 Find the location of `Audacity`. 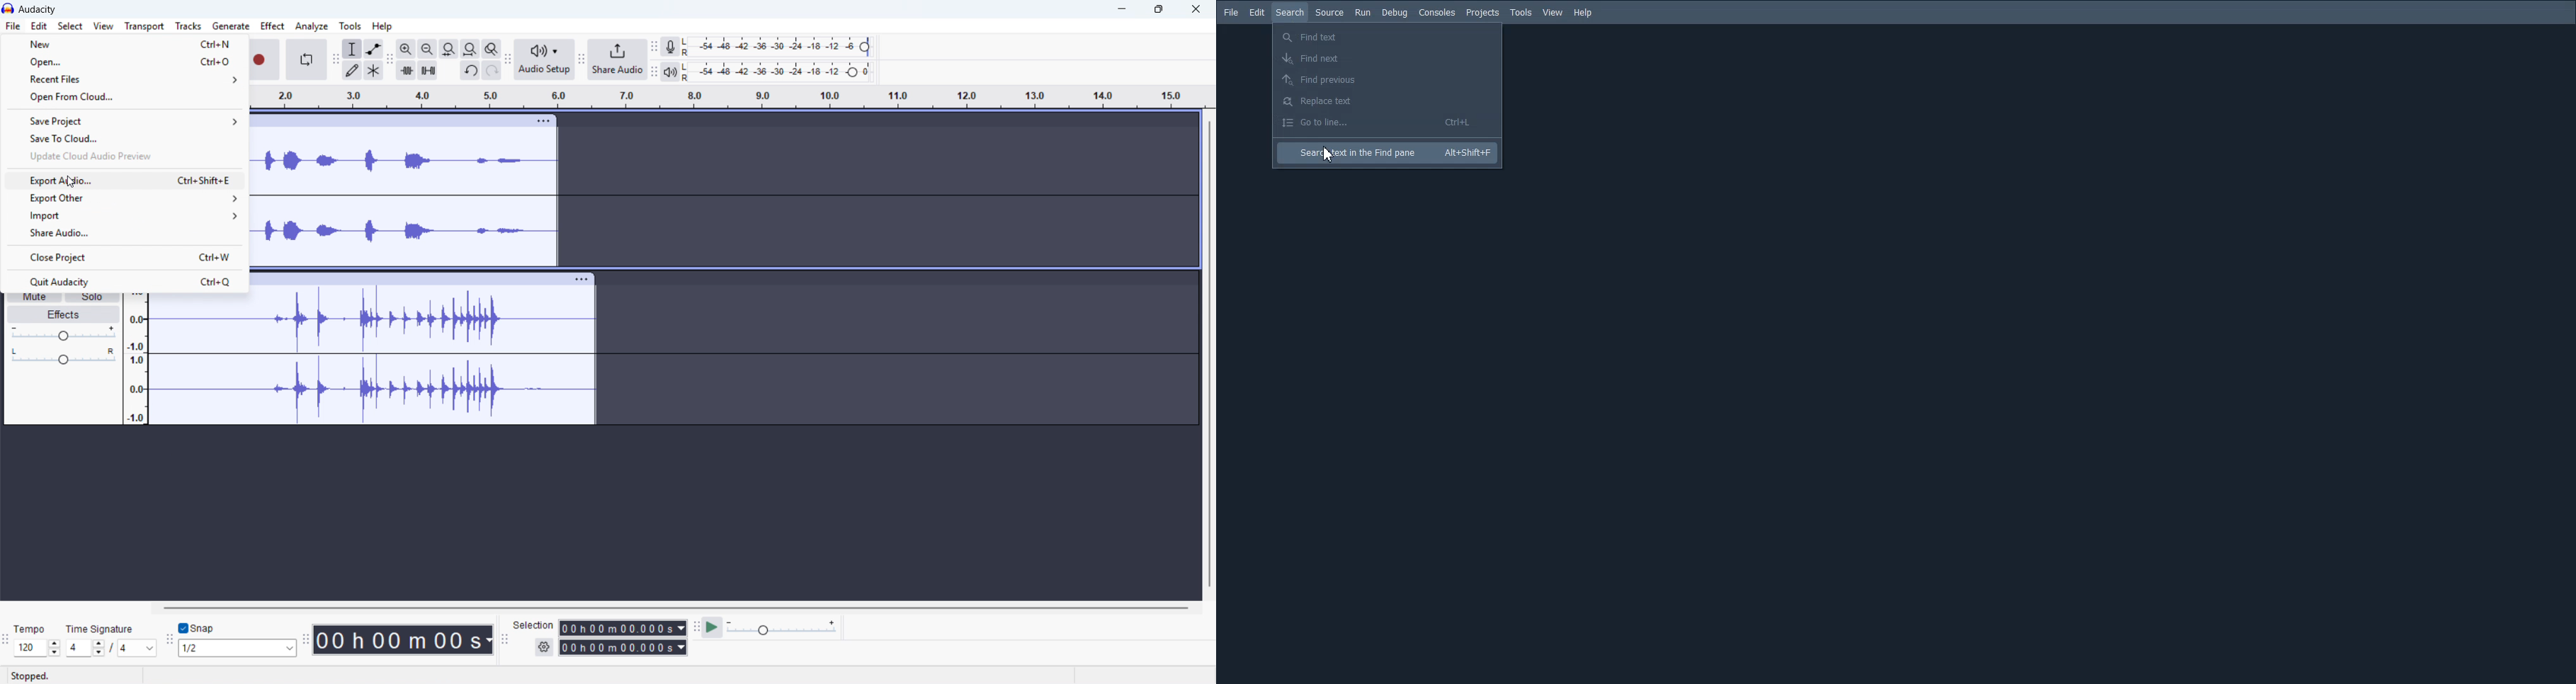

Audacity is located at coordinates (39, 10).